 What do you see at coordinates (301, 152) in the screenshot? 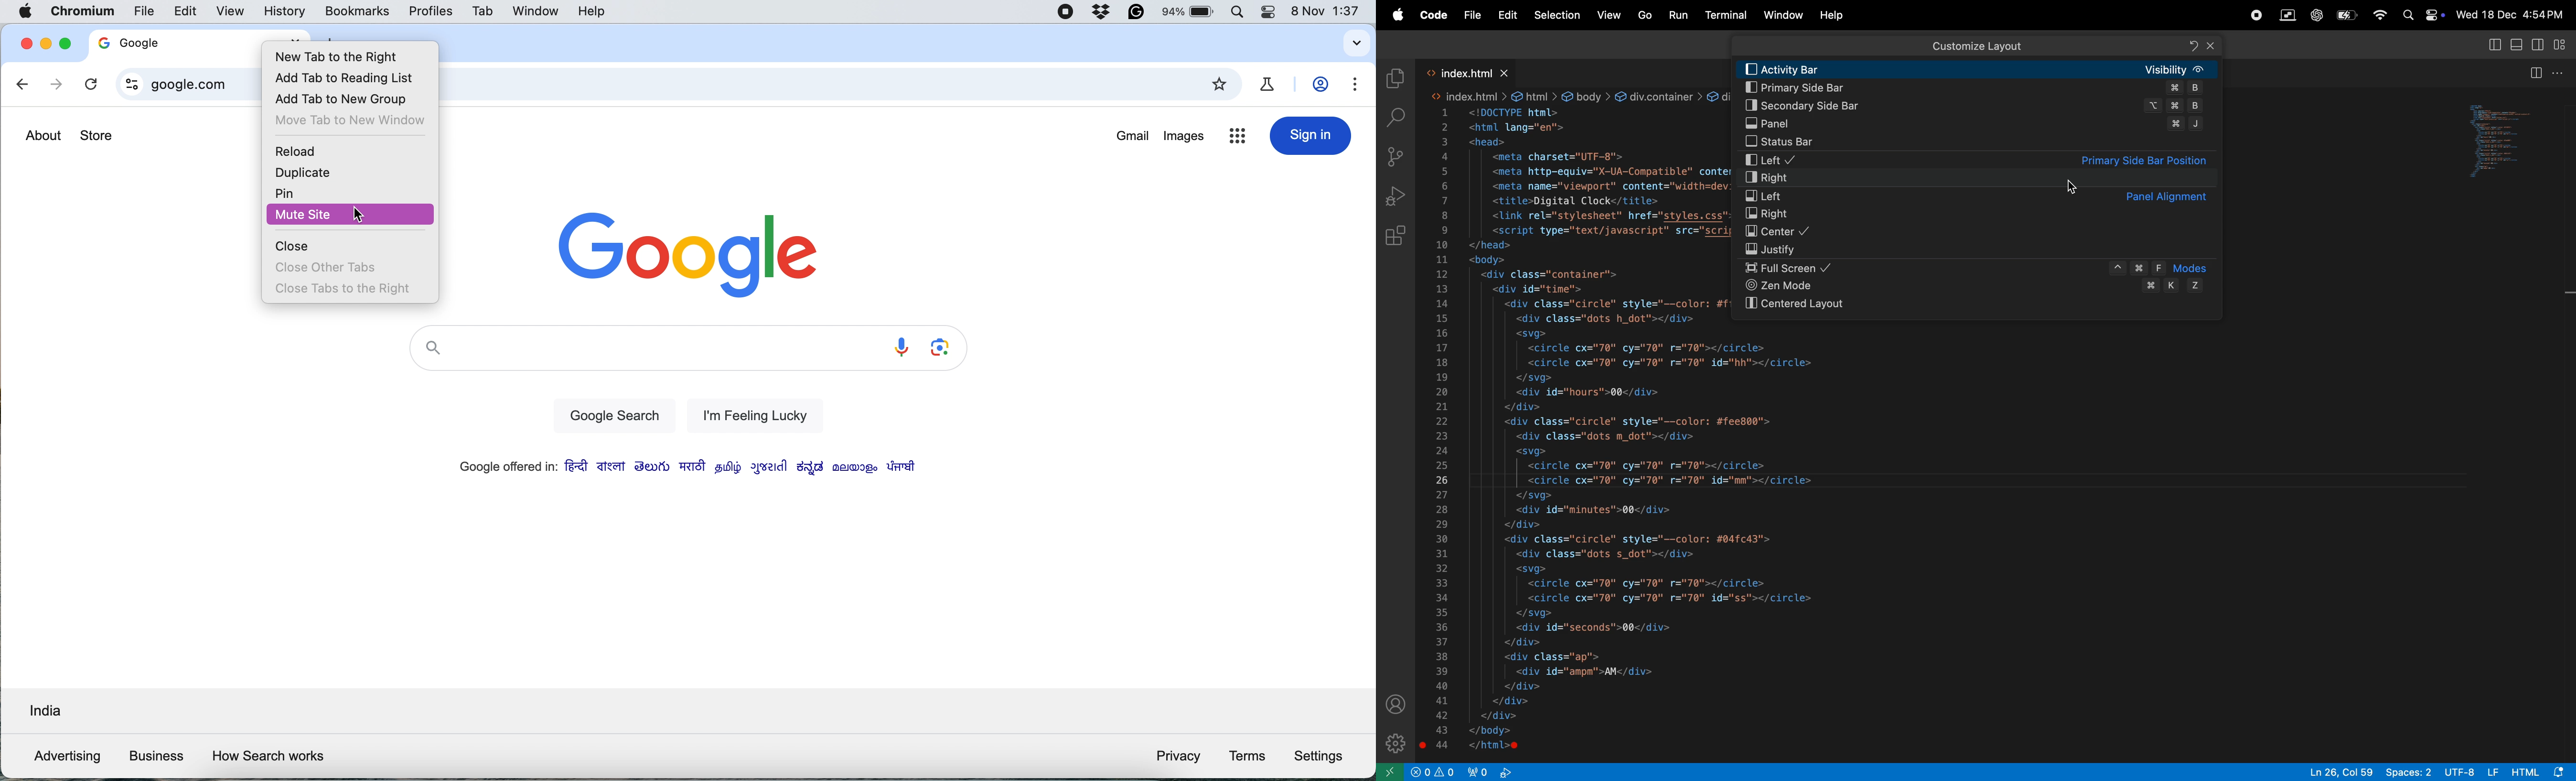
I see `reload` at bounding box center [301, 152].